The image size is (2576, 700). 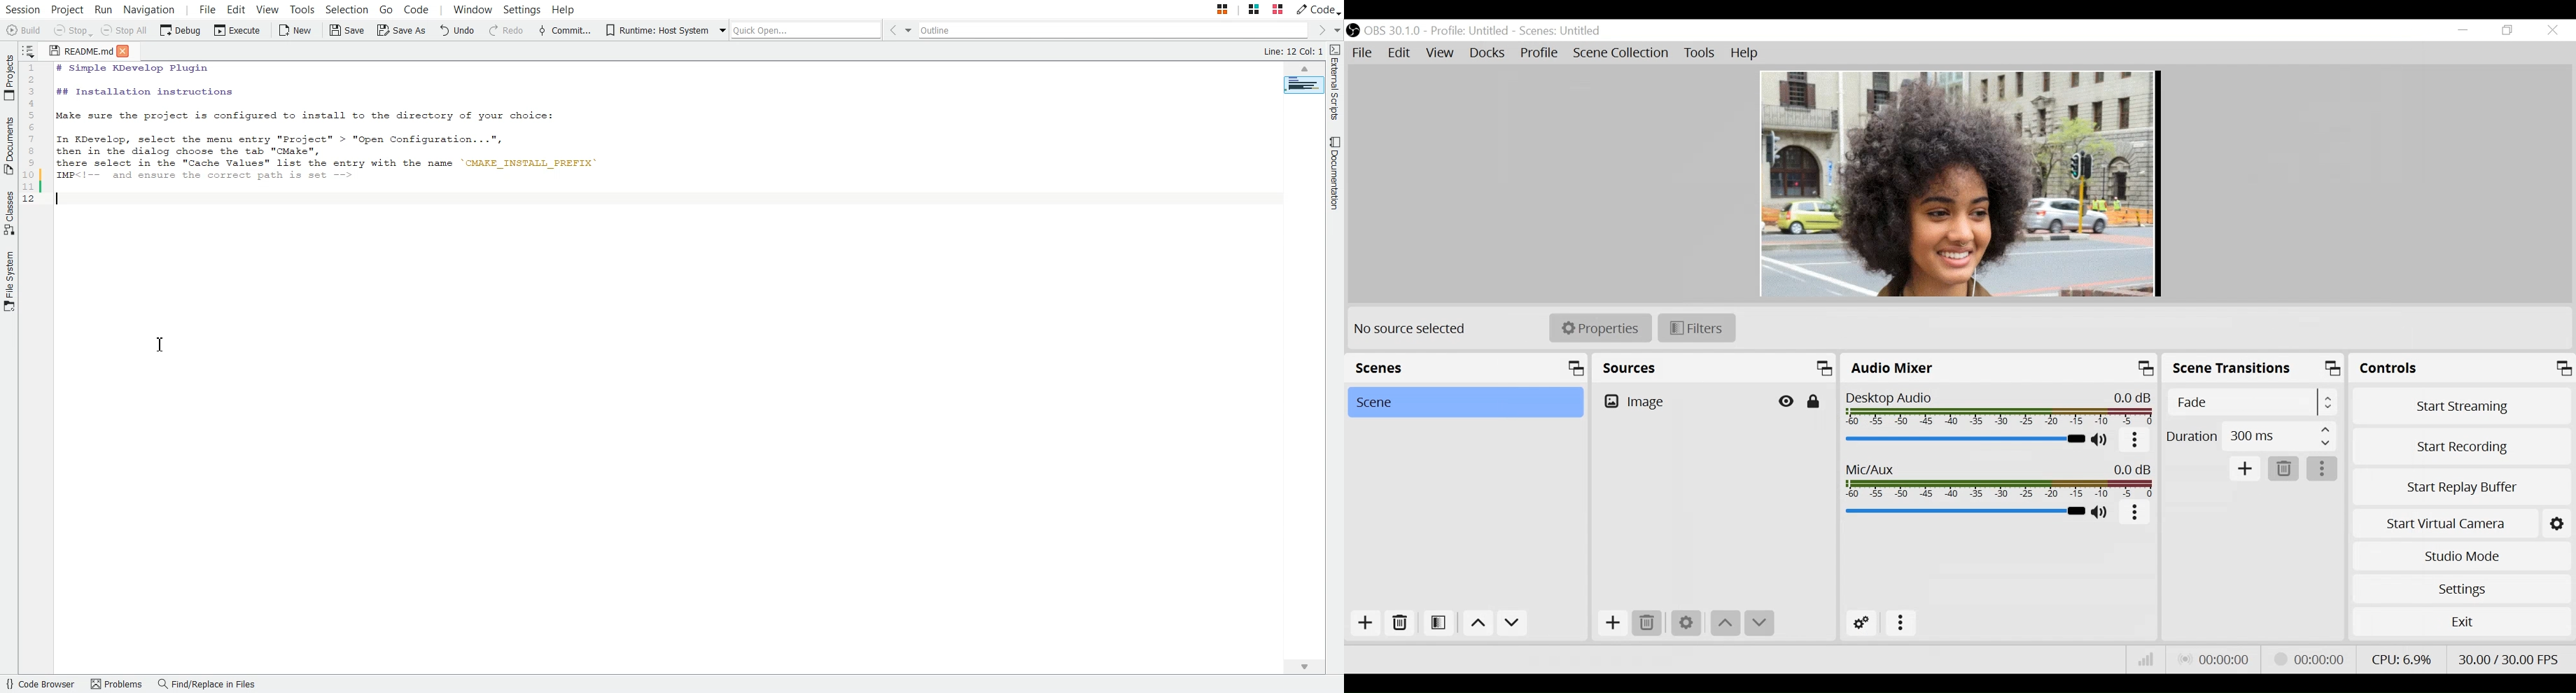 I want to click on Text Cursor, so click(x=61, y=198).